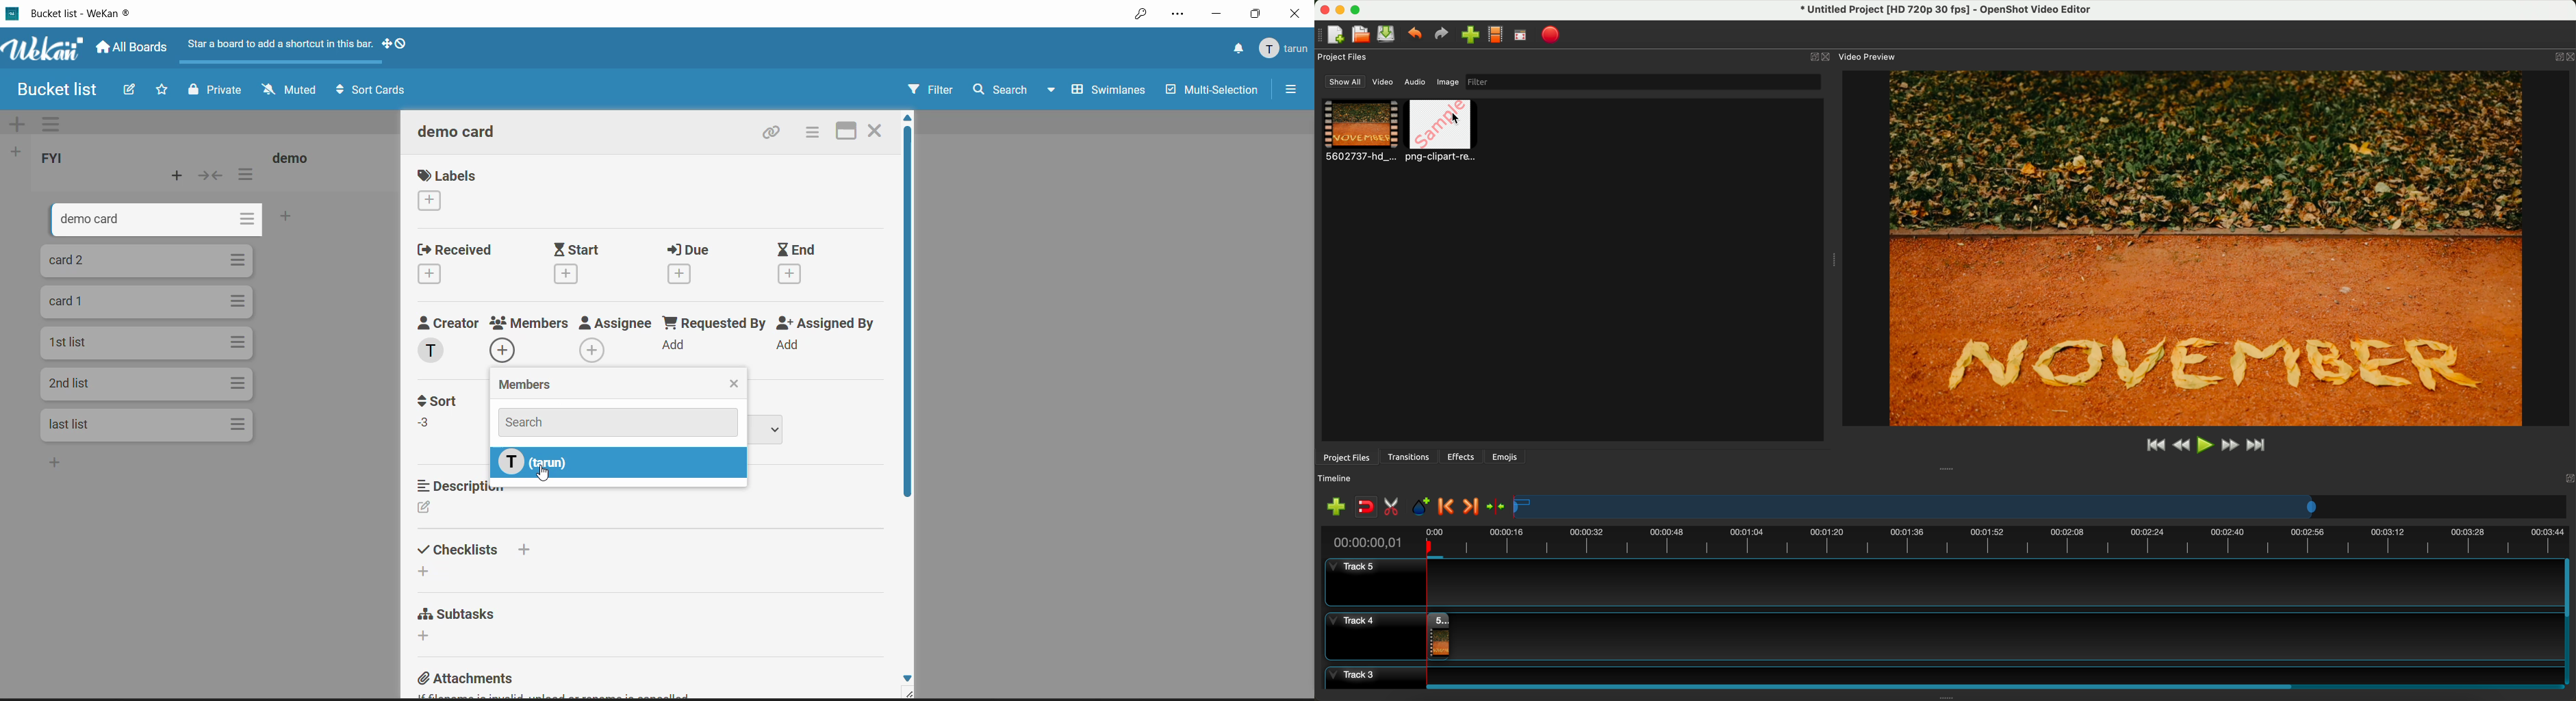  I want to click on add card to top, so click(174, 176).